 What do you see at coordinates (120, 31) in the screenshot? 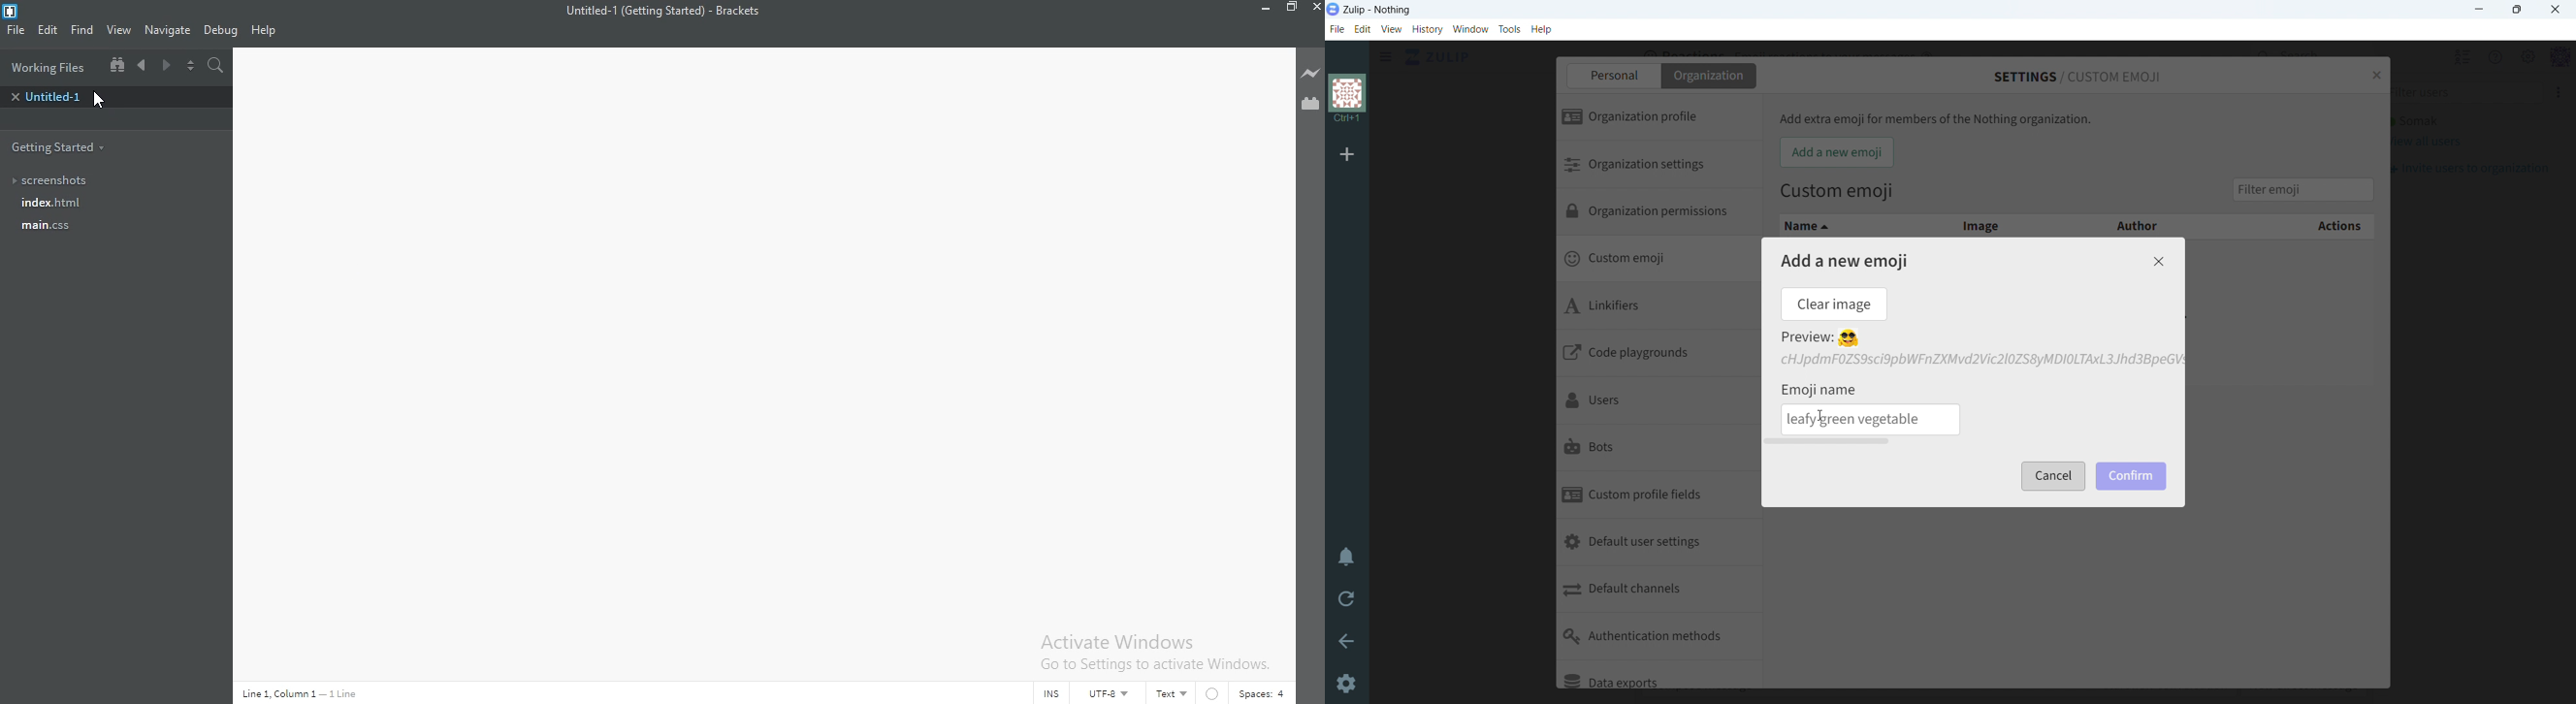
I see `View` at bounding box center [120, 31].